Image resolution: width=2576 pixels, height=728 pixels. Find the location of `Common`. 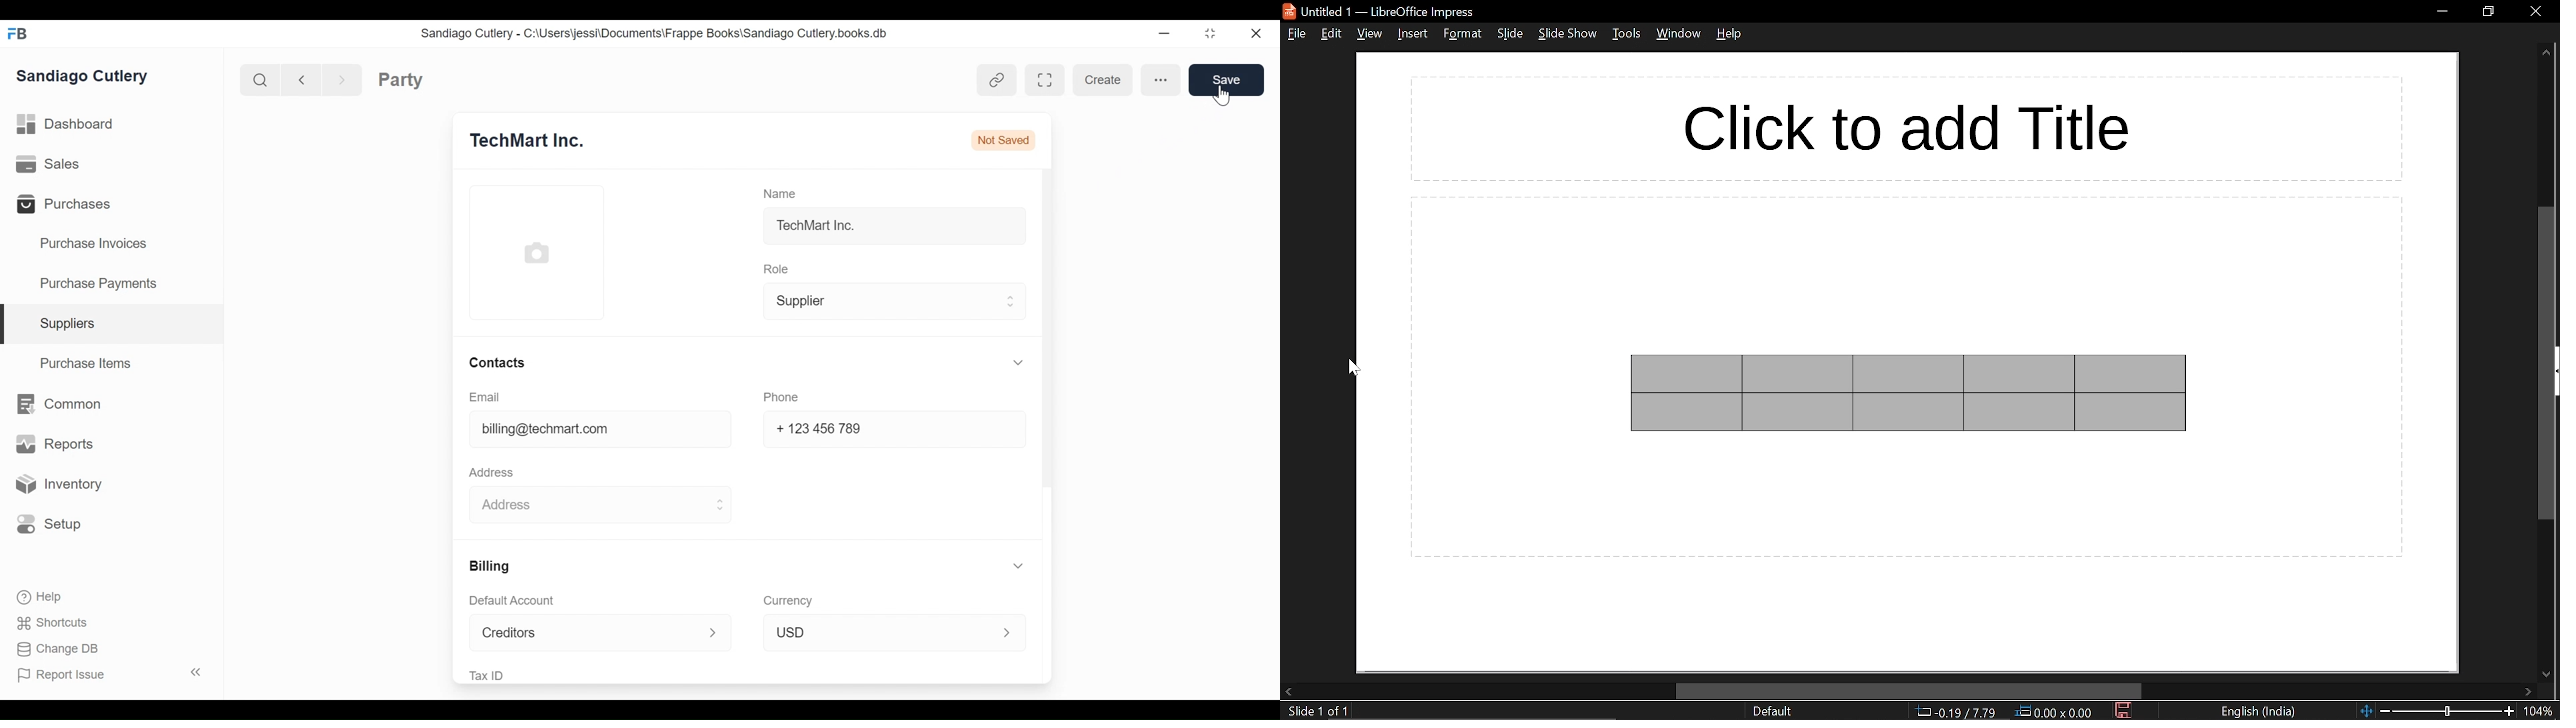

Common is located at coordinates (68, 406).